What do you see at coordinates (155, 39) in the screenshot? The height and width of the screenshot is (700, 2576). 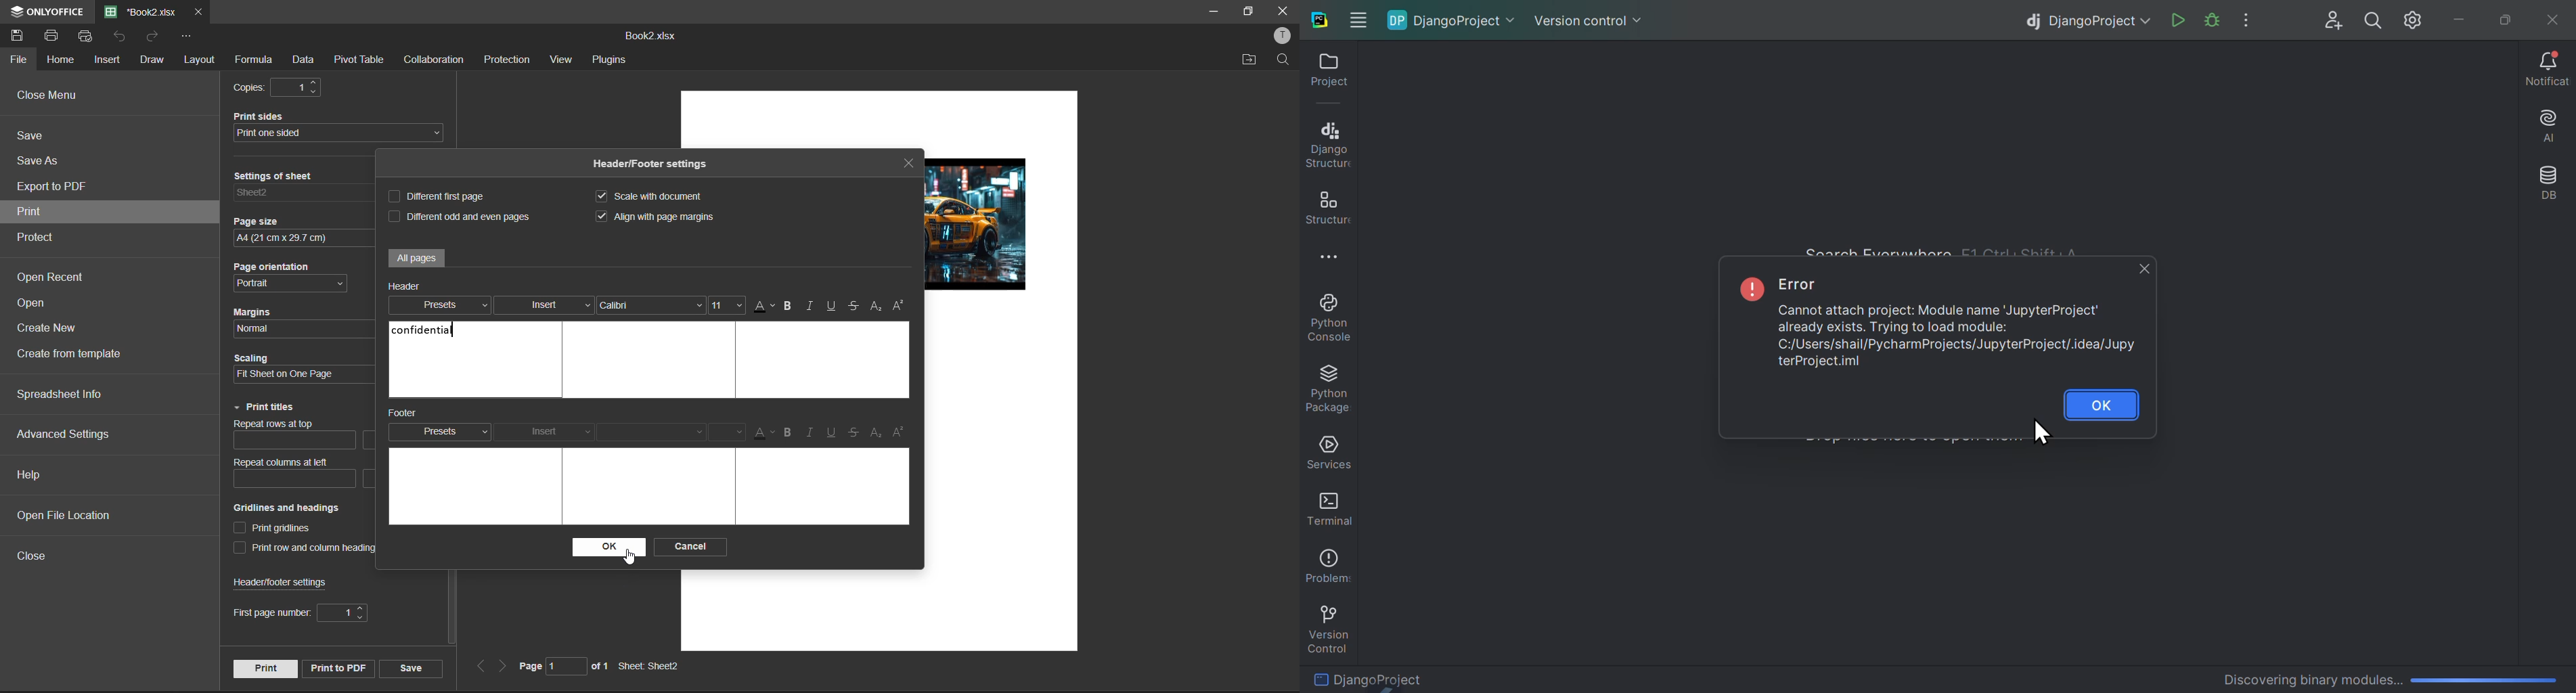 I see `redo` at bounding box center [155, 39].